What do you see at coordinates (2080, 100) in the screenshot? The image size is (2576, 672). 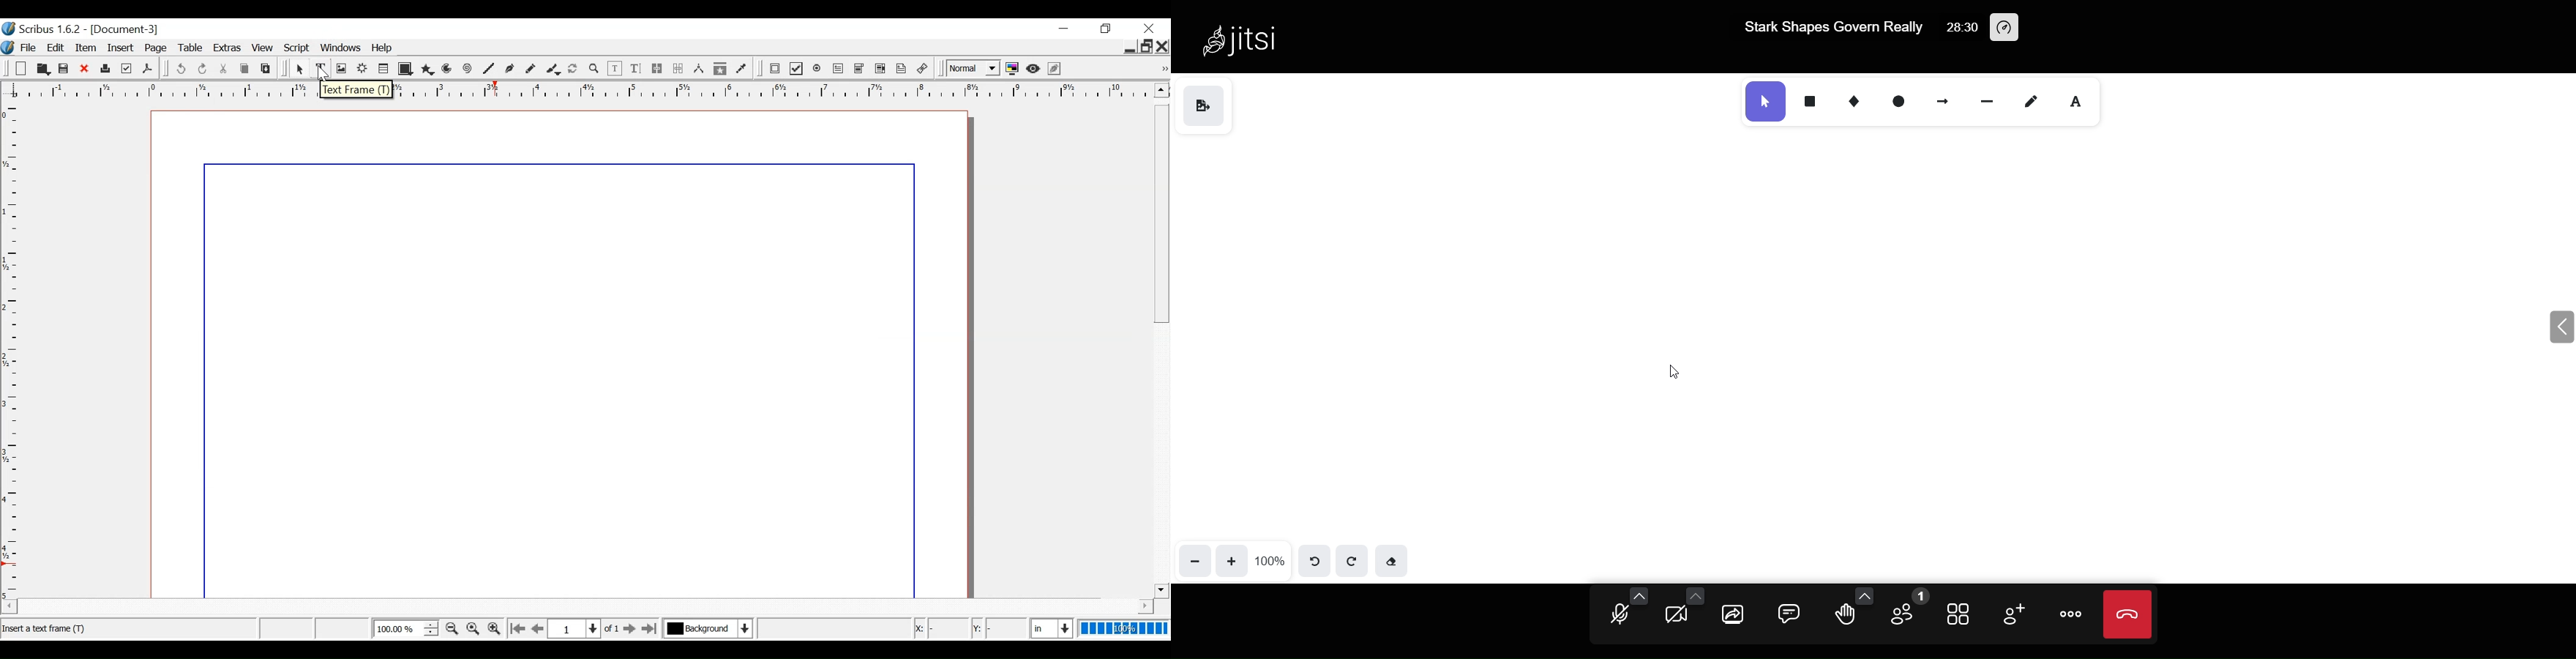 I see `text` at bounding box center [2080, 100].